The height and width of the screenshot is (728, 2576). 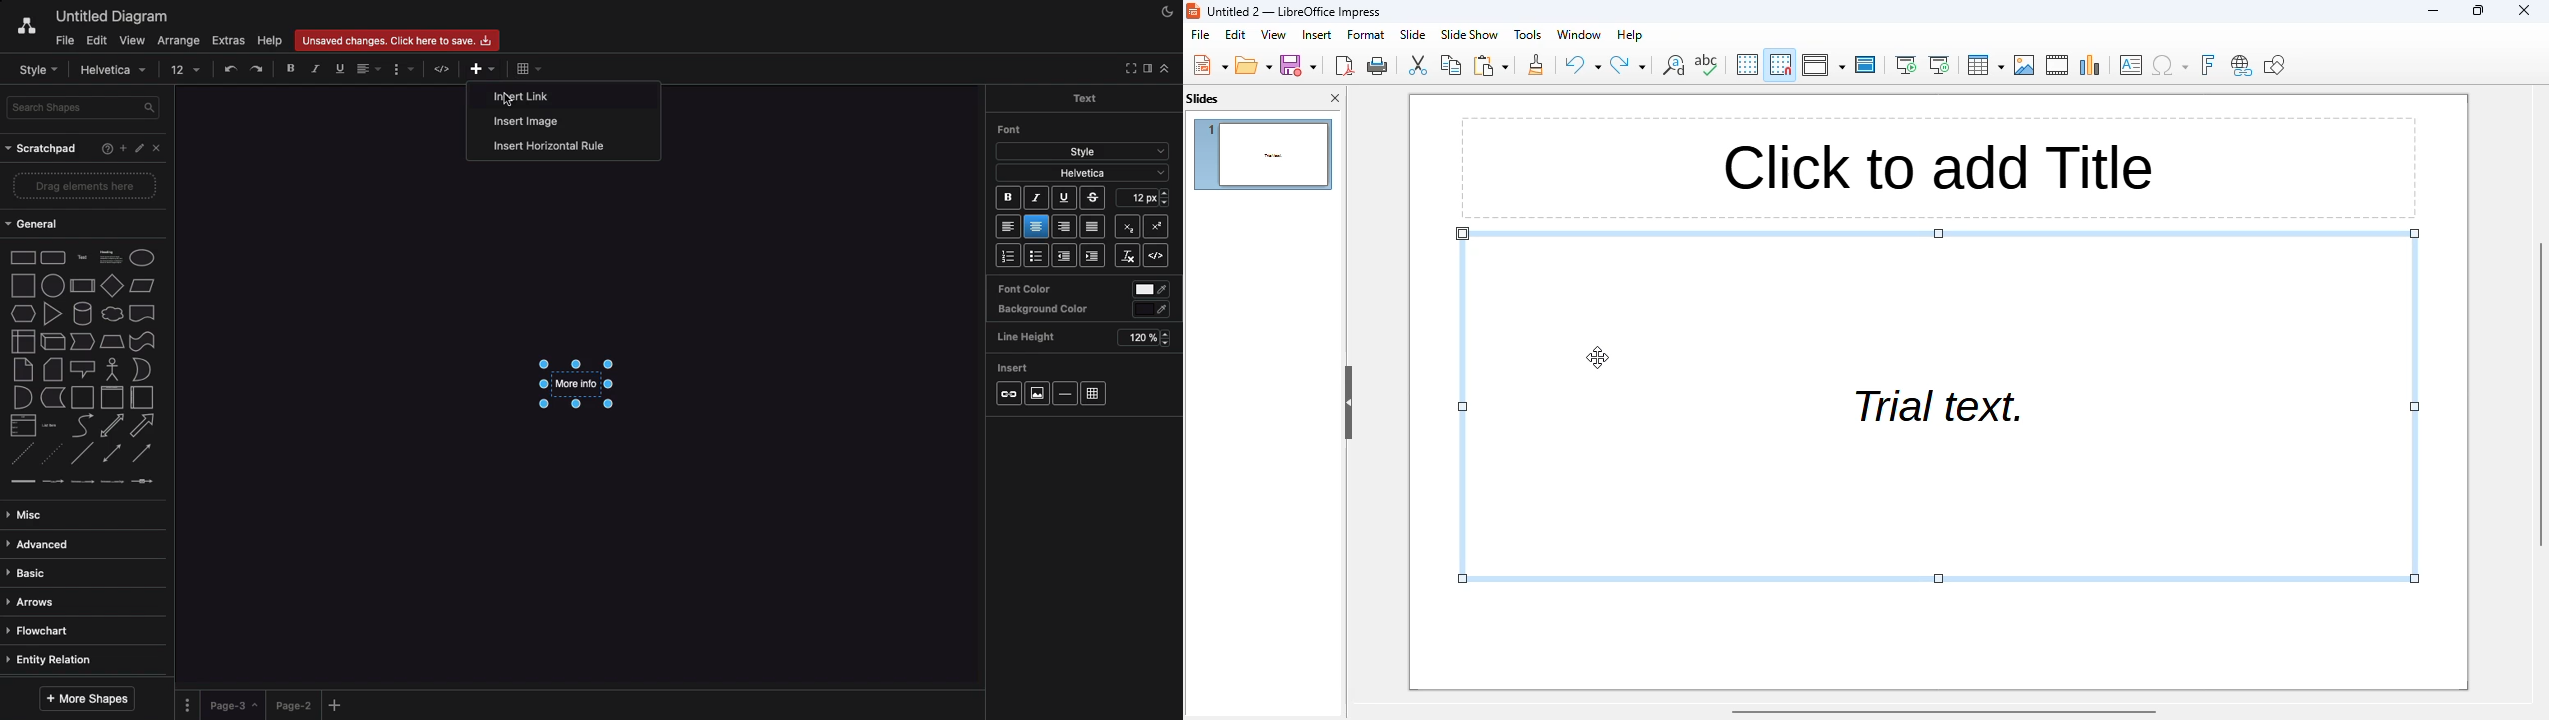 I want to click on Unsaved changes. click here to save, so click(x=395, y=39).